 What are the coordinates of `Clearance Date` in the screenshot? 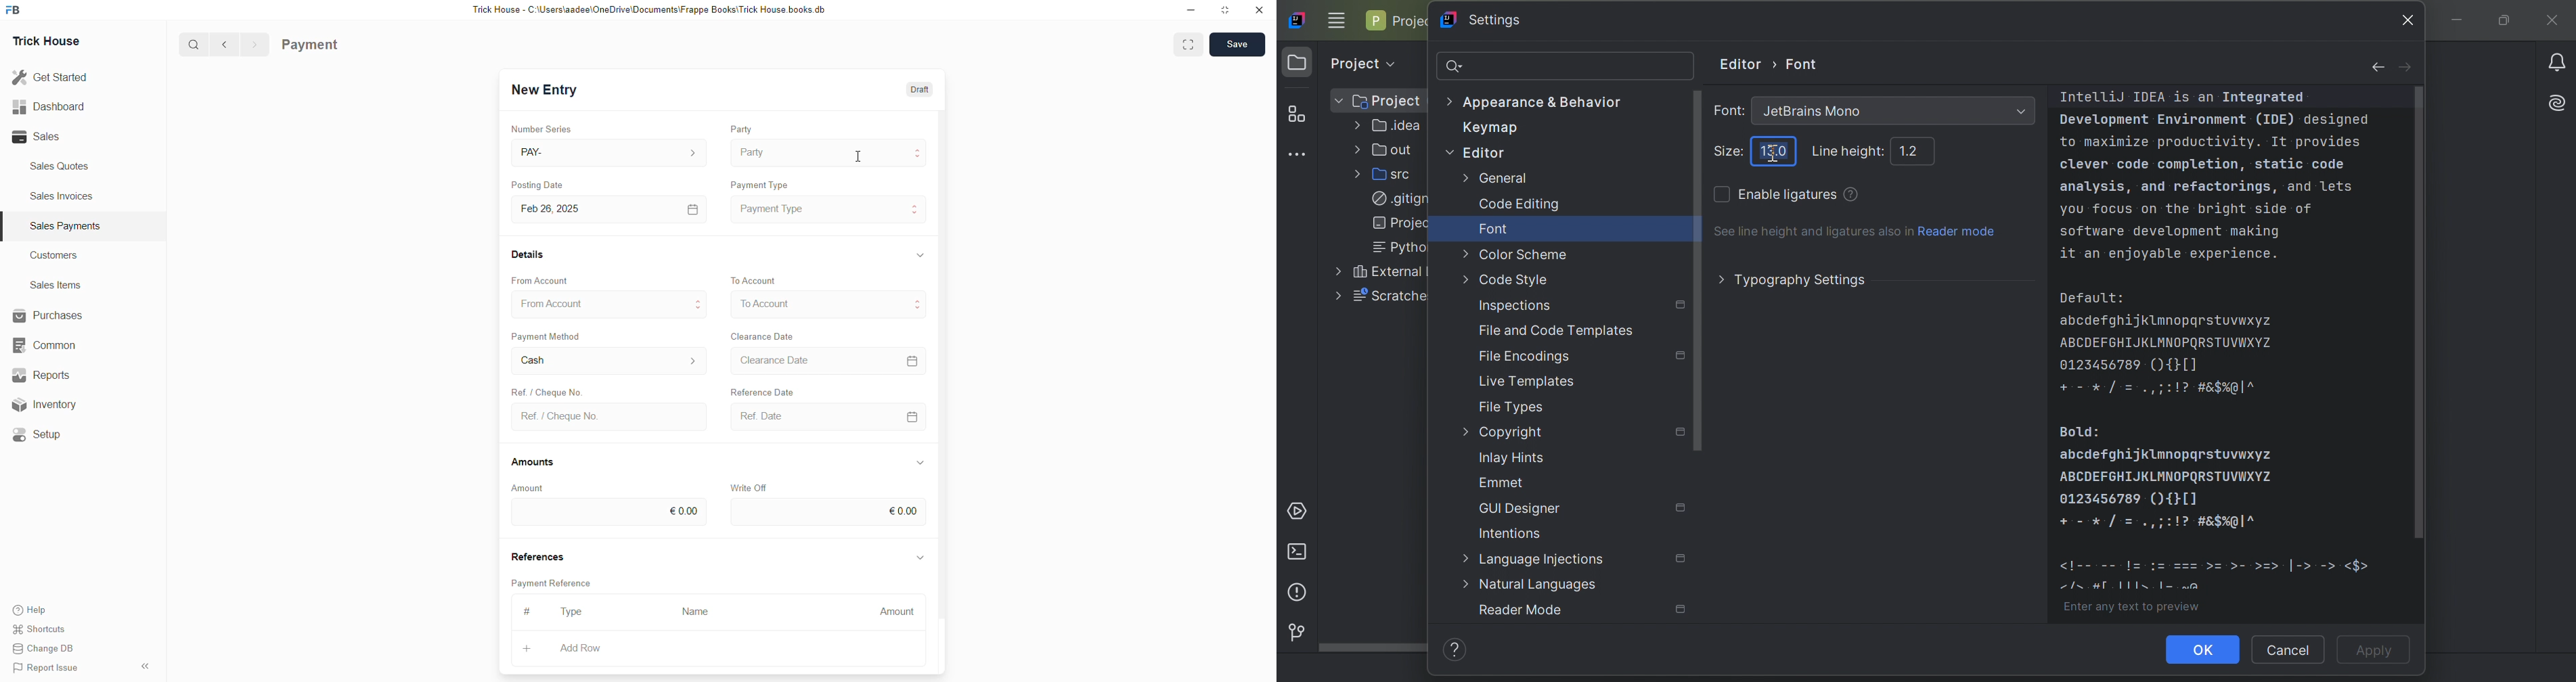 It's located at (829, 360).